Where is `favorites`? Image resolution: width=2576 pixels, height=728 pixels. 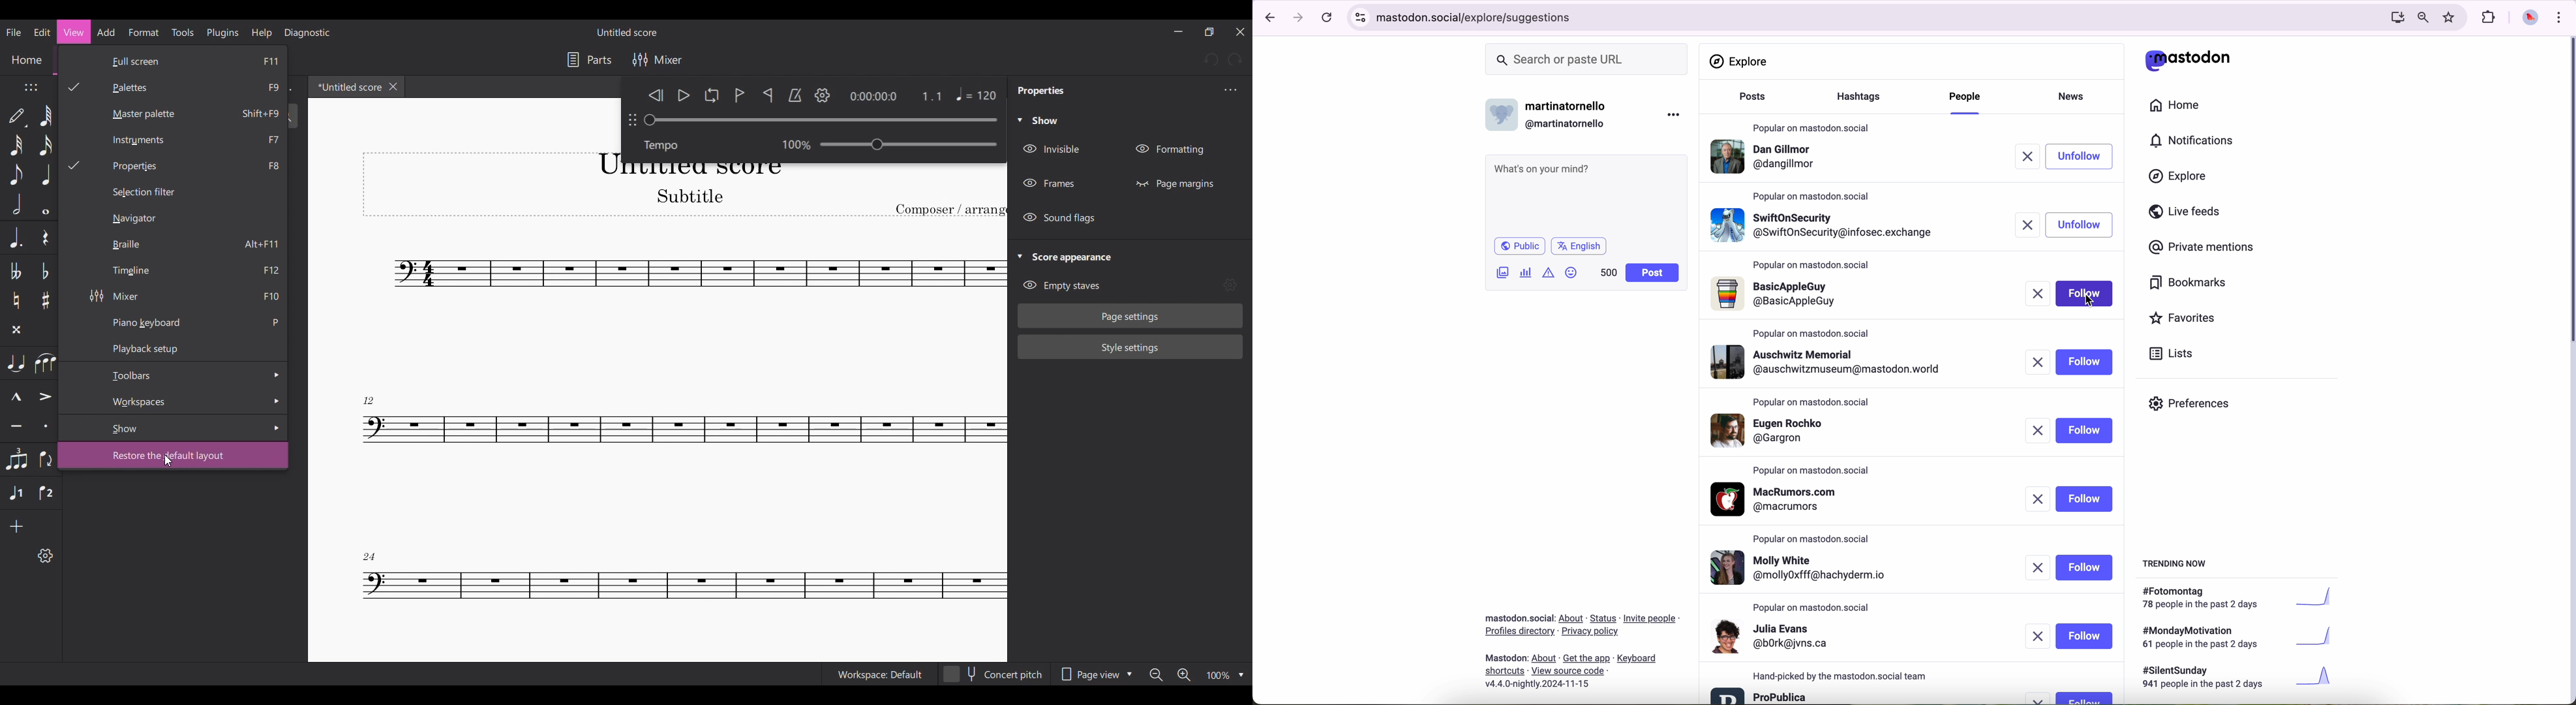
favorites is located at coordinates (2187, 319).